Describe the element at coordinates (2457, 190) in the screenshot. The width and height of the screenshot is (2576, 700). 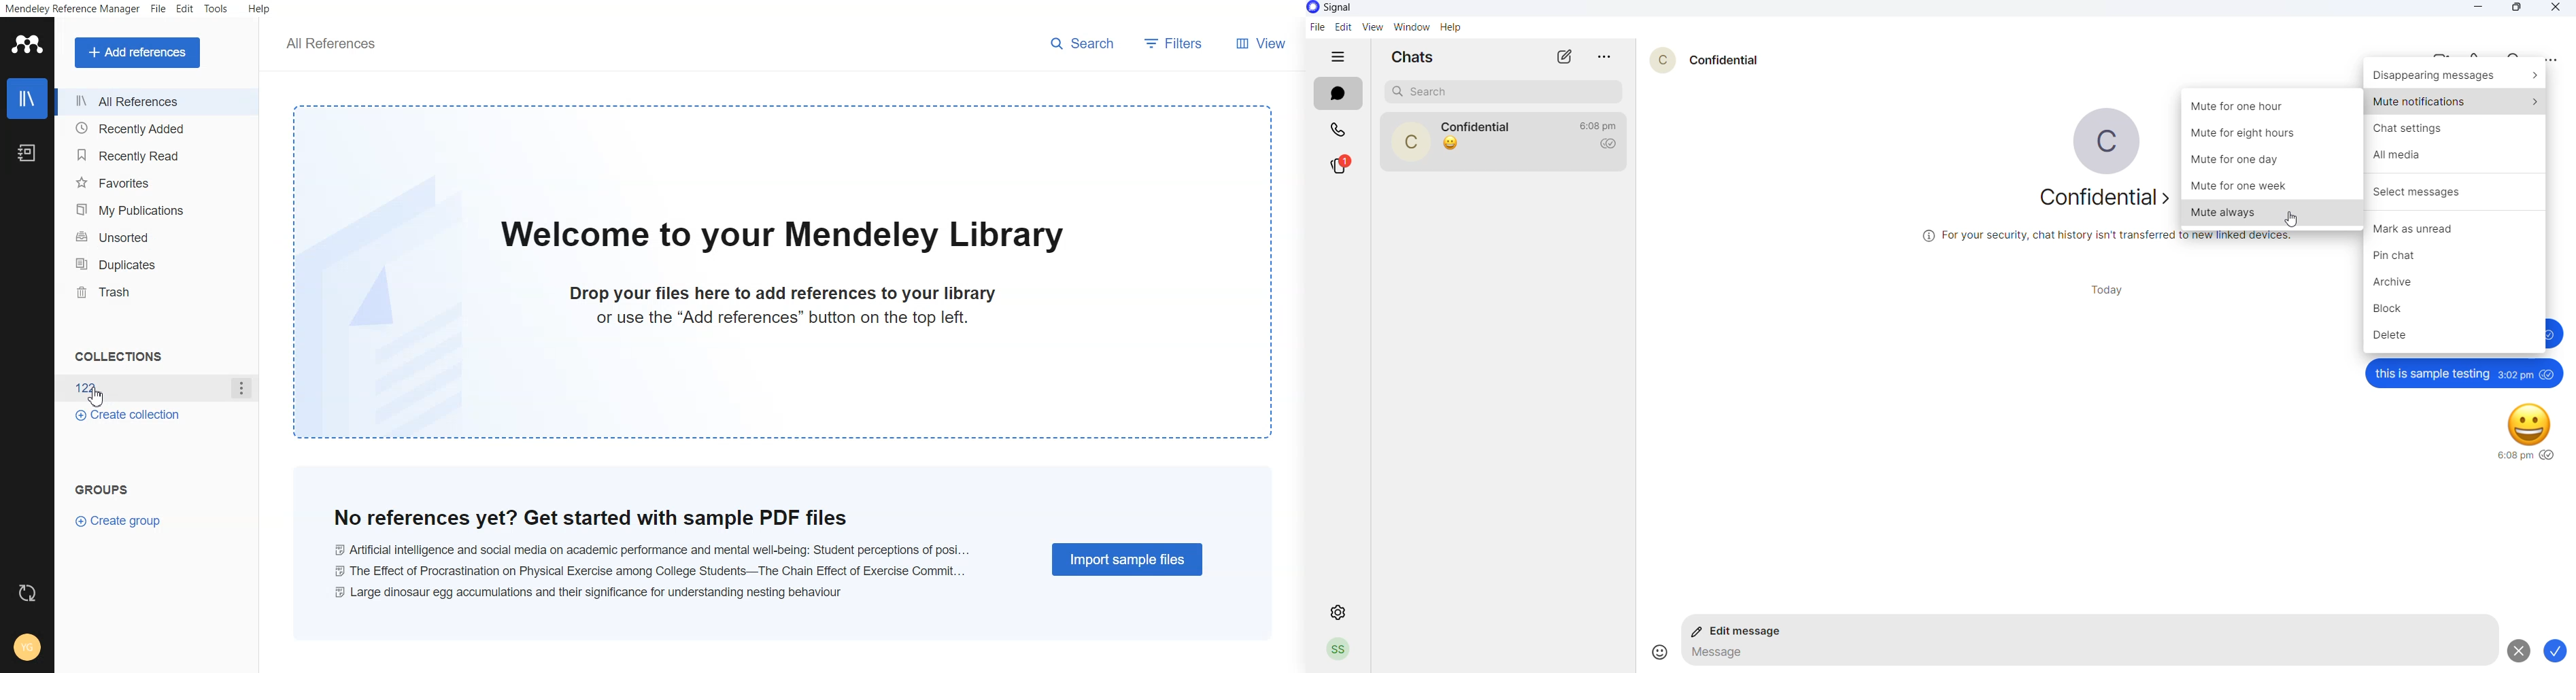
I see `select messages` at that location.